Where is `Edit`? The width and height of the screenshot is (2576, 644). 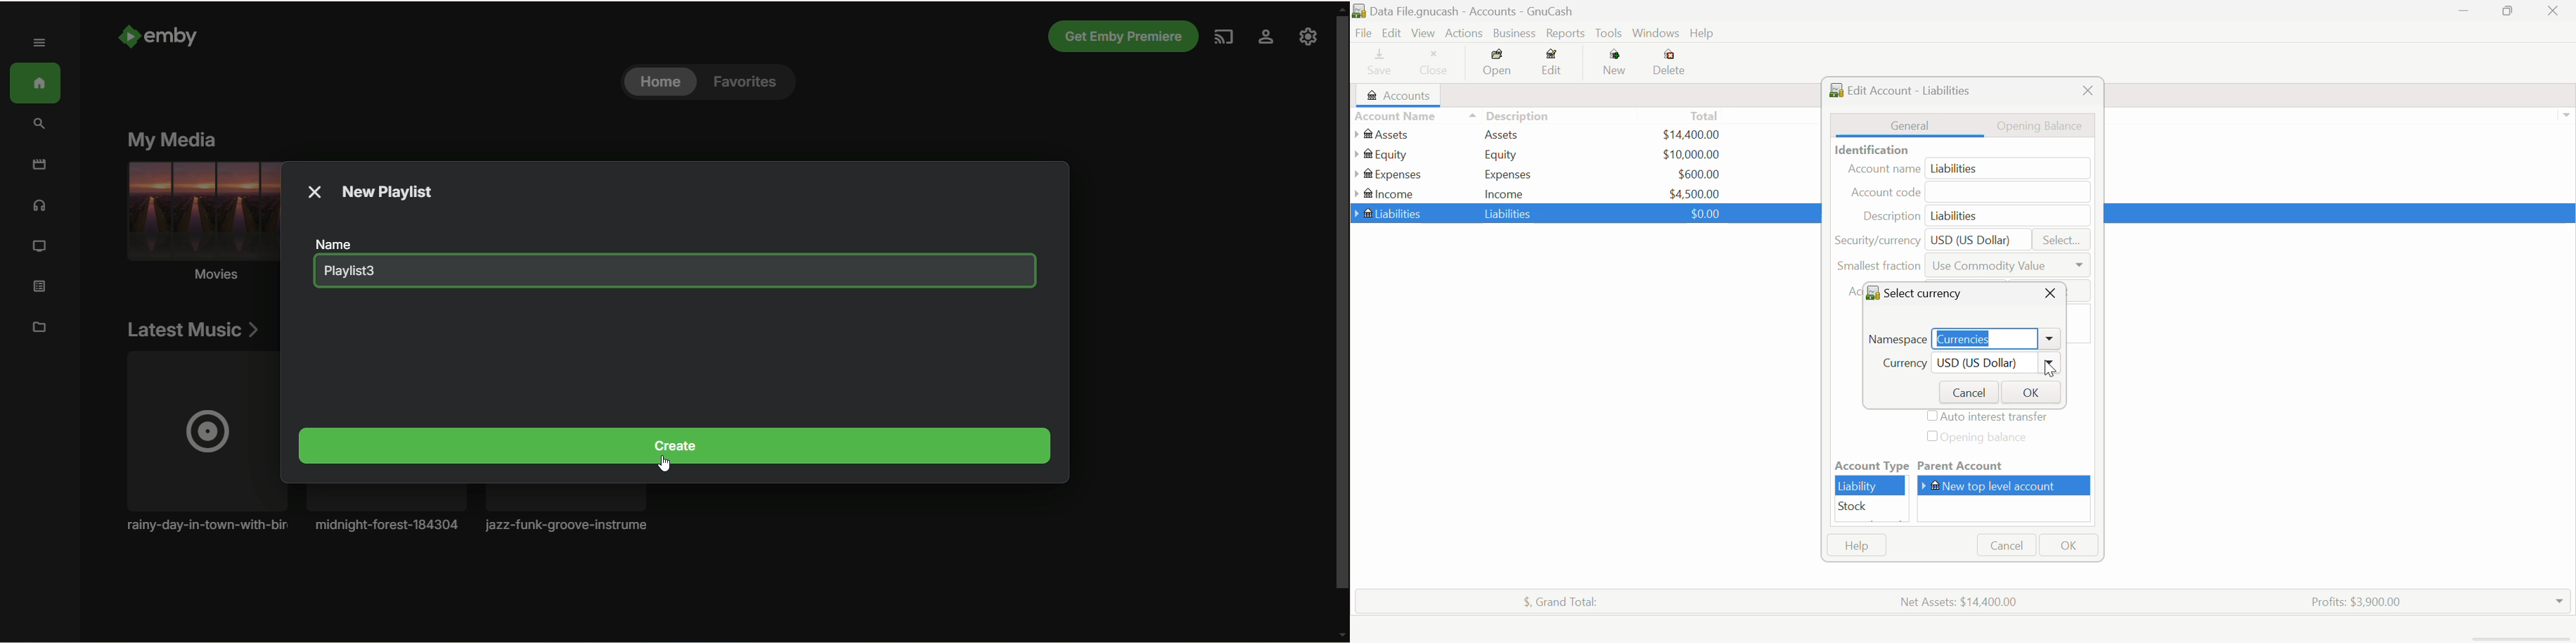
Edit is located at coordinates (1391, 33).